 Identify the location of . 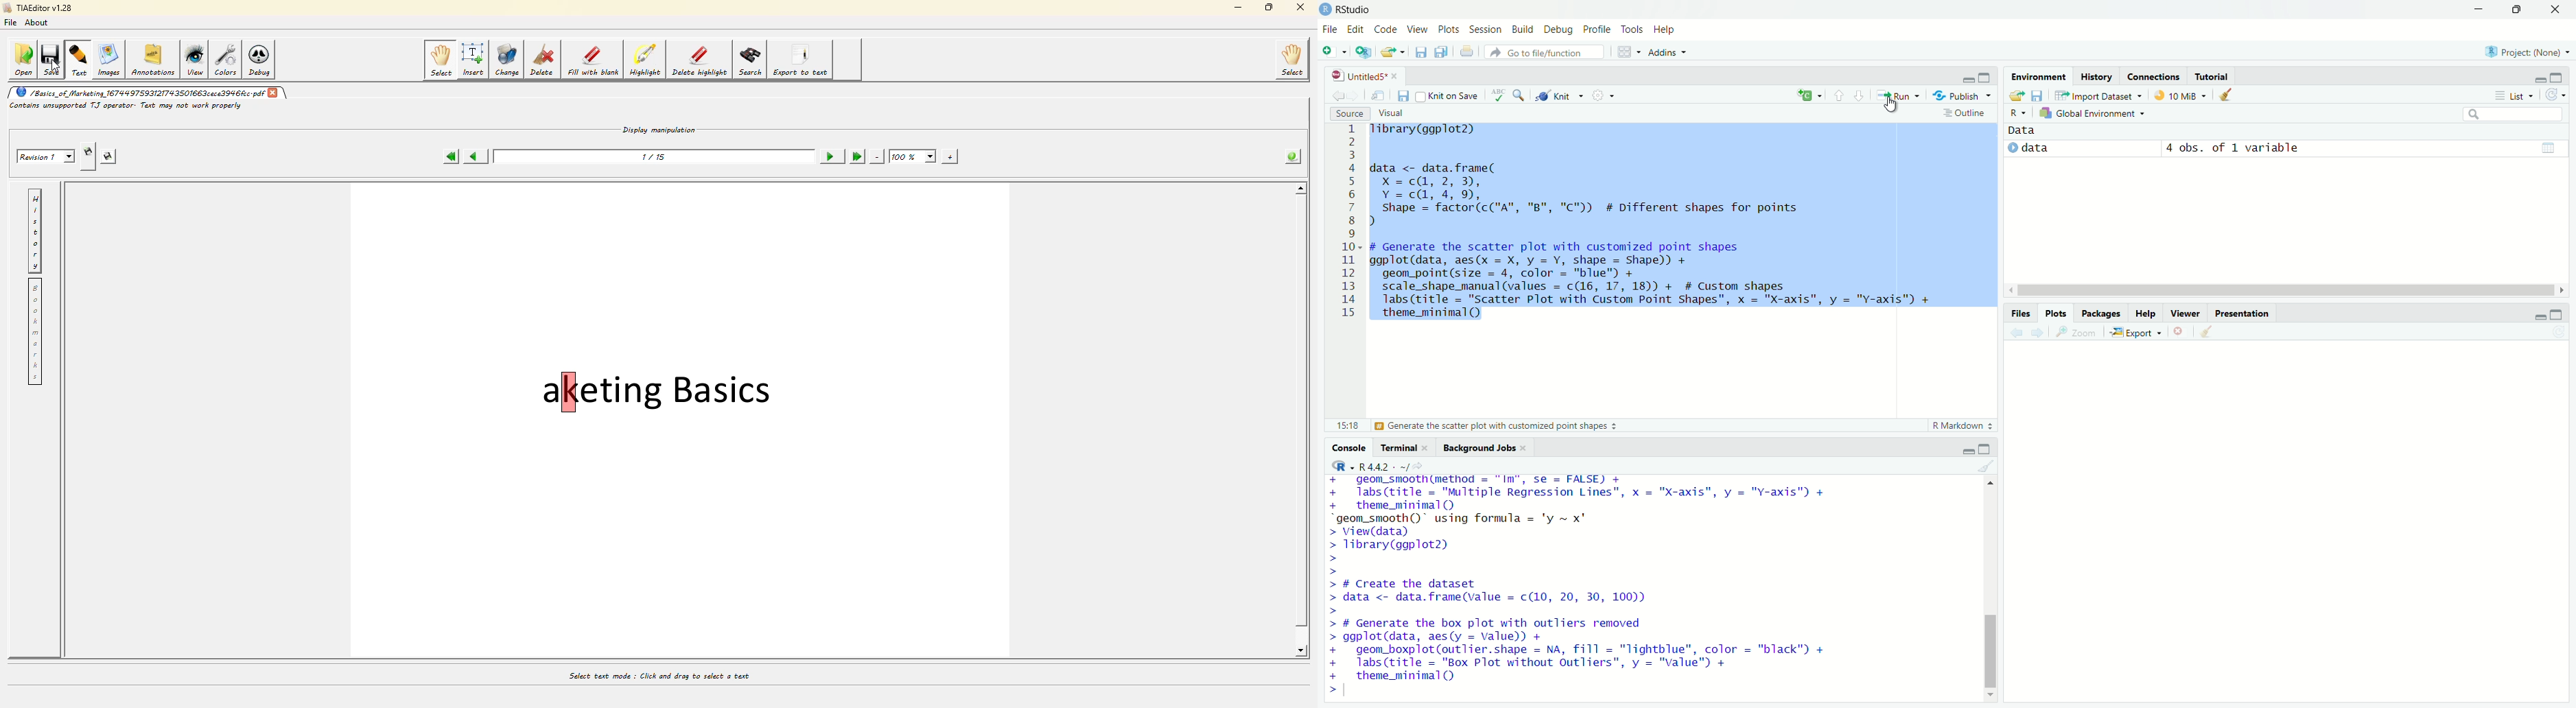
(2242, 313).